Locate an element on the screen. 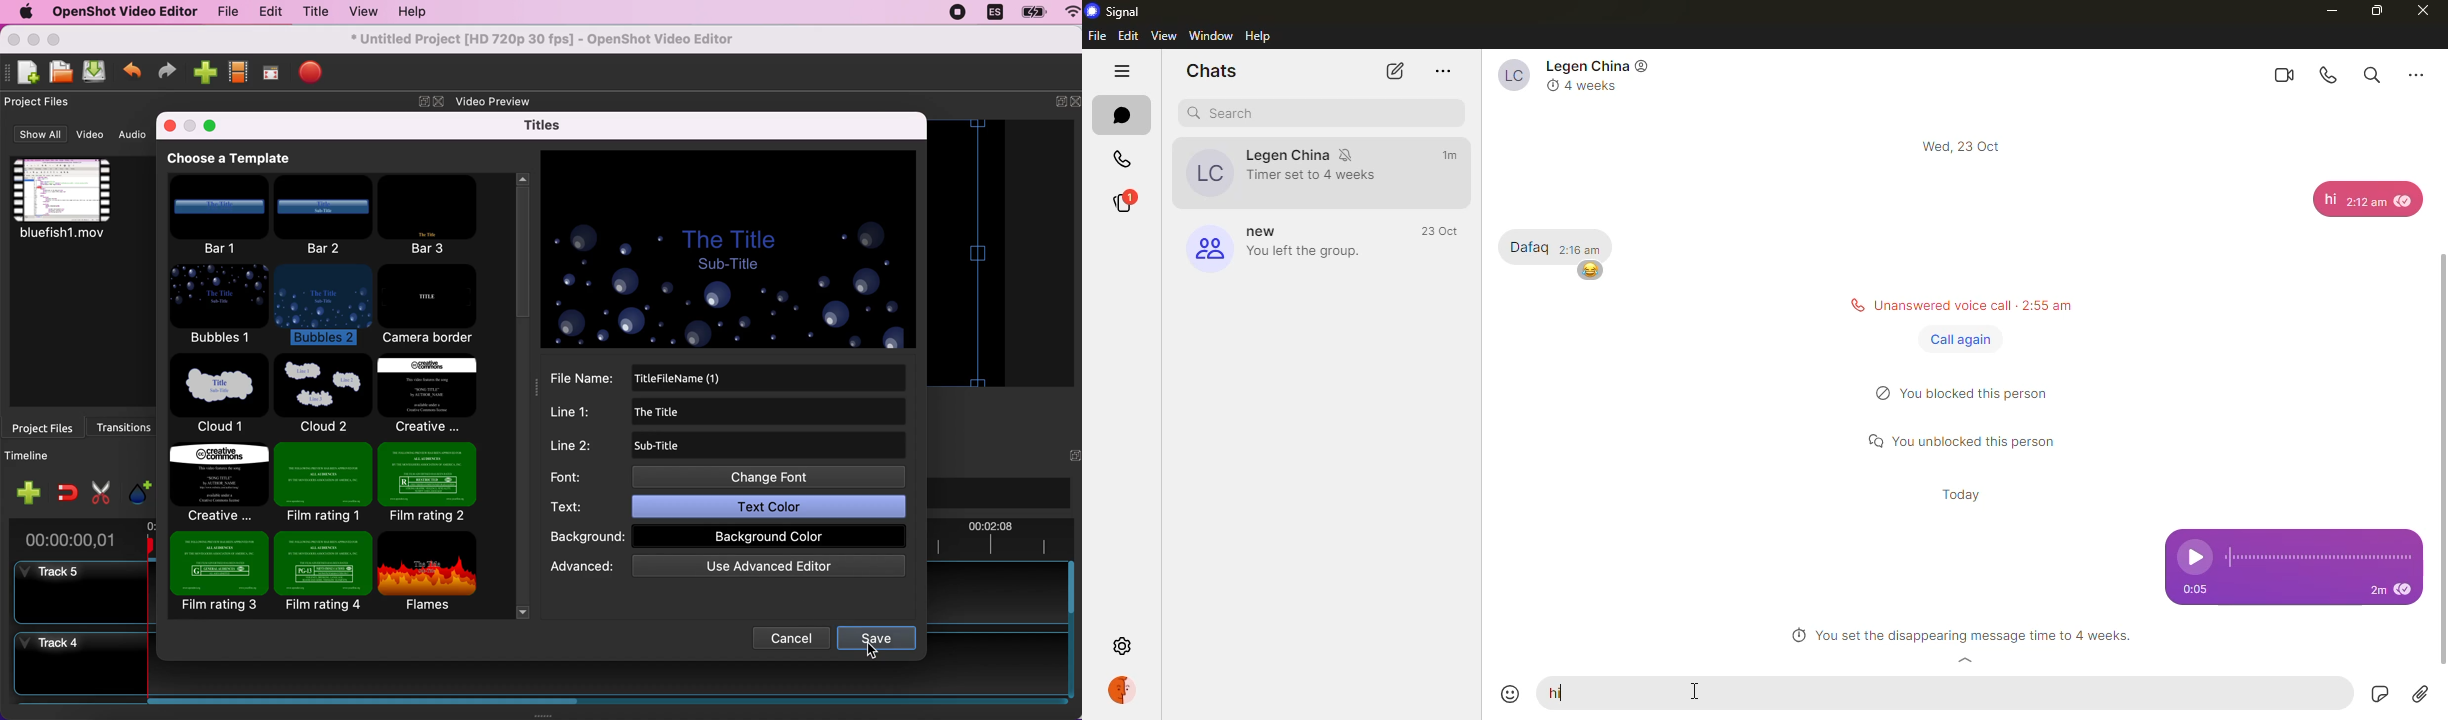  chats is located at coordinates (1211, 70).